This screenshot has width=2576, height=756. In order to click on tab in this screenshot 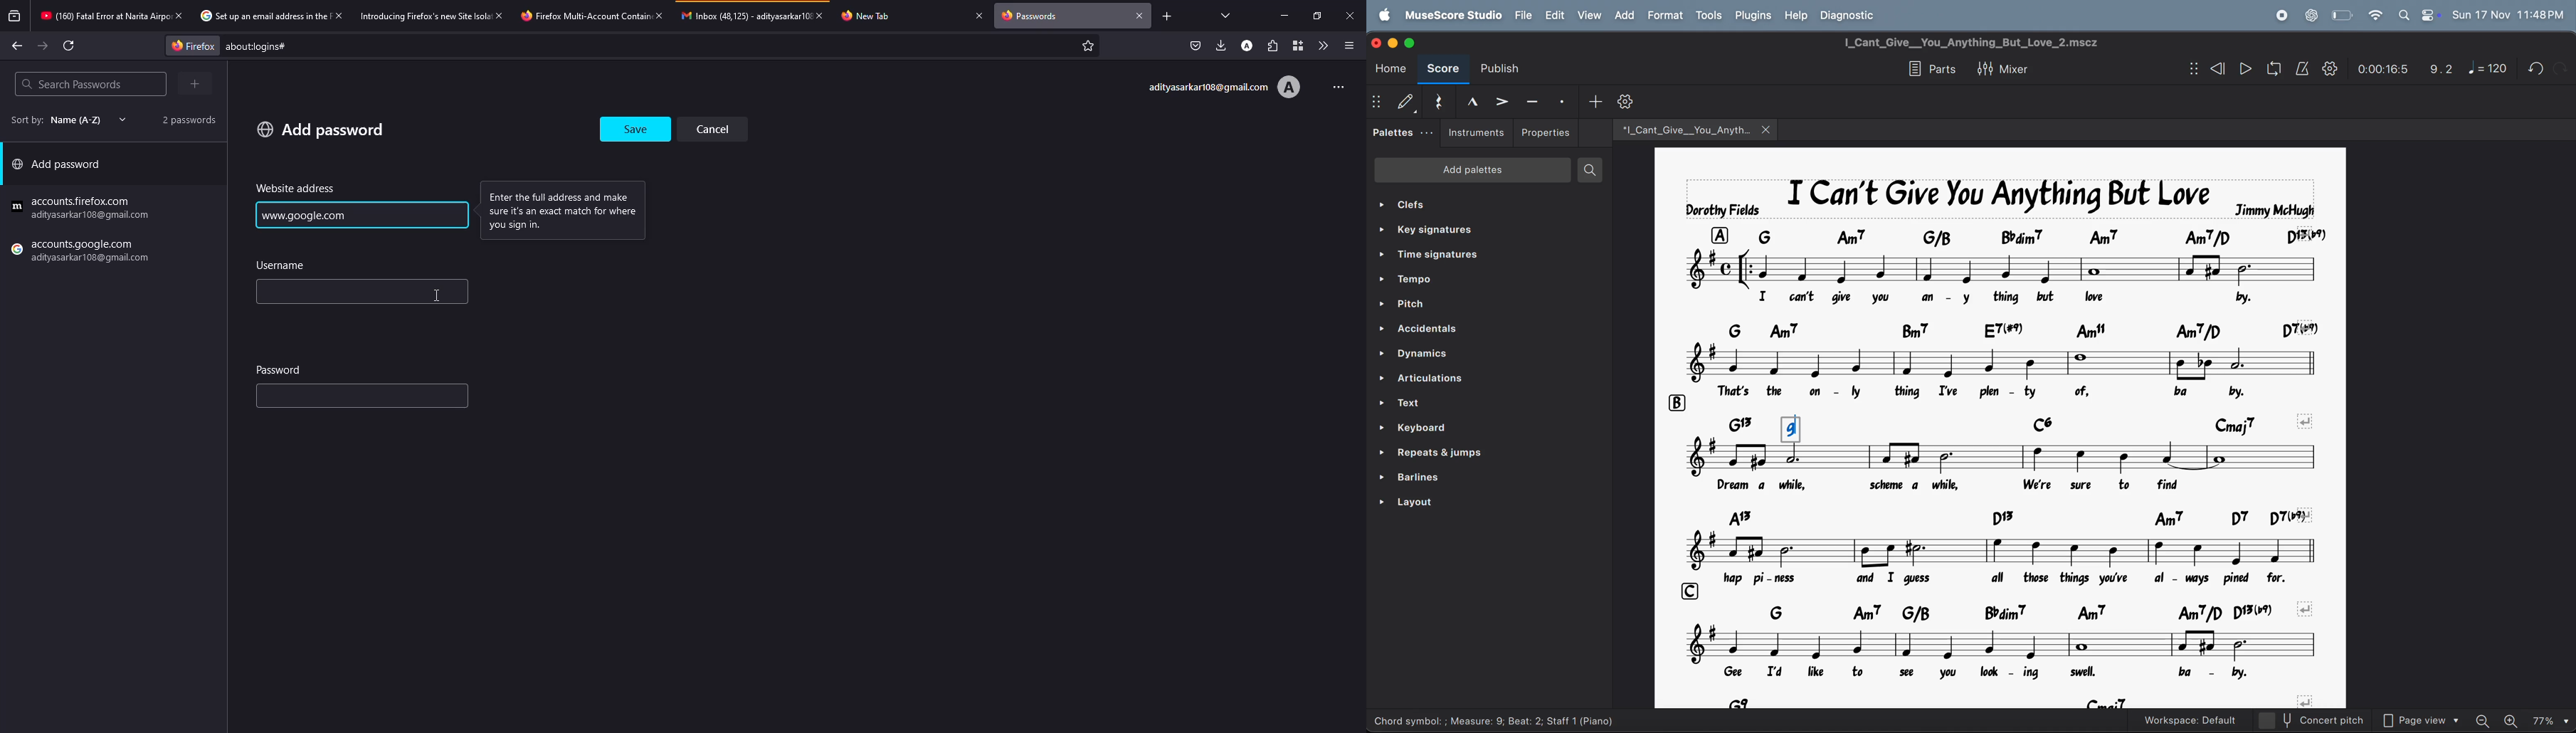, I will do `click(744, 15)`.